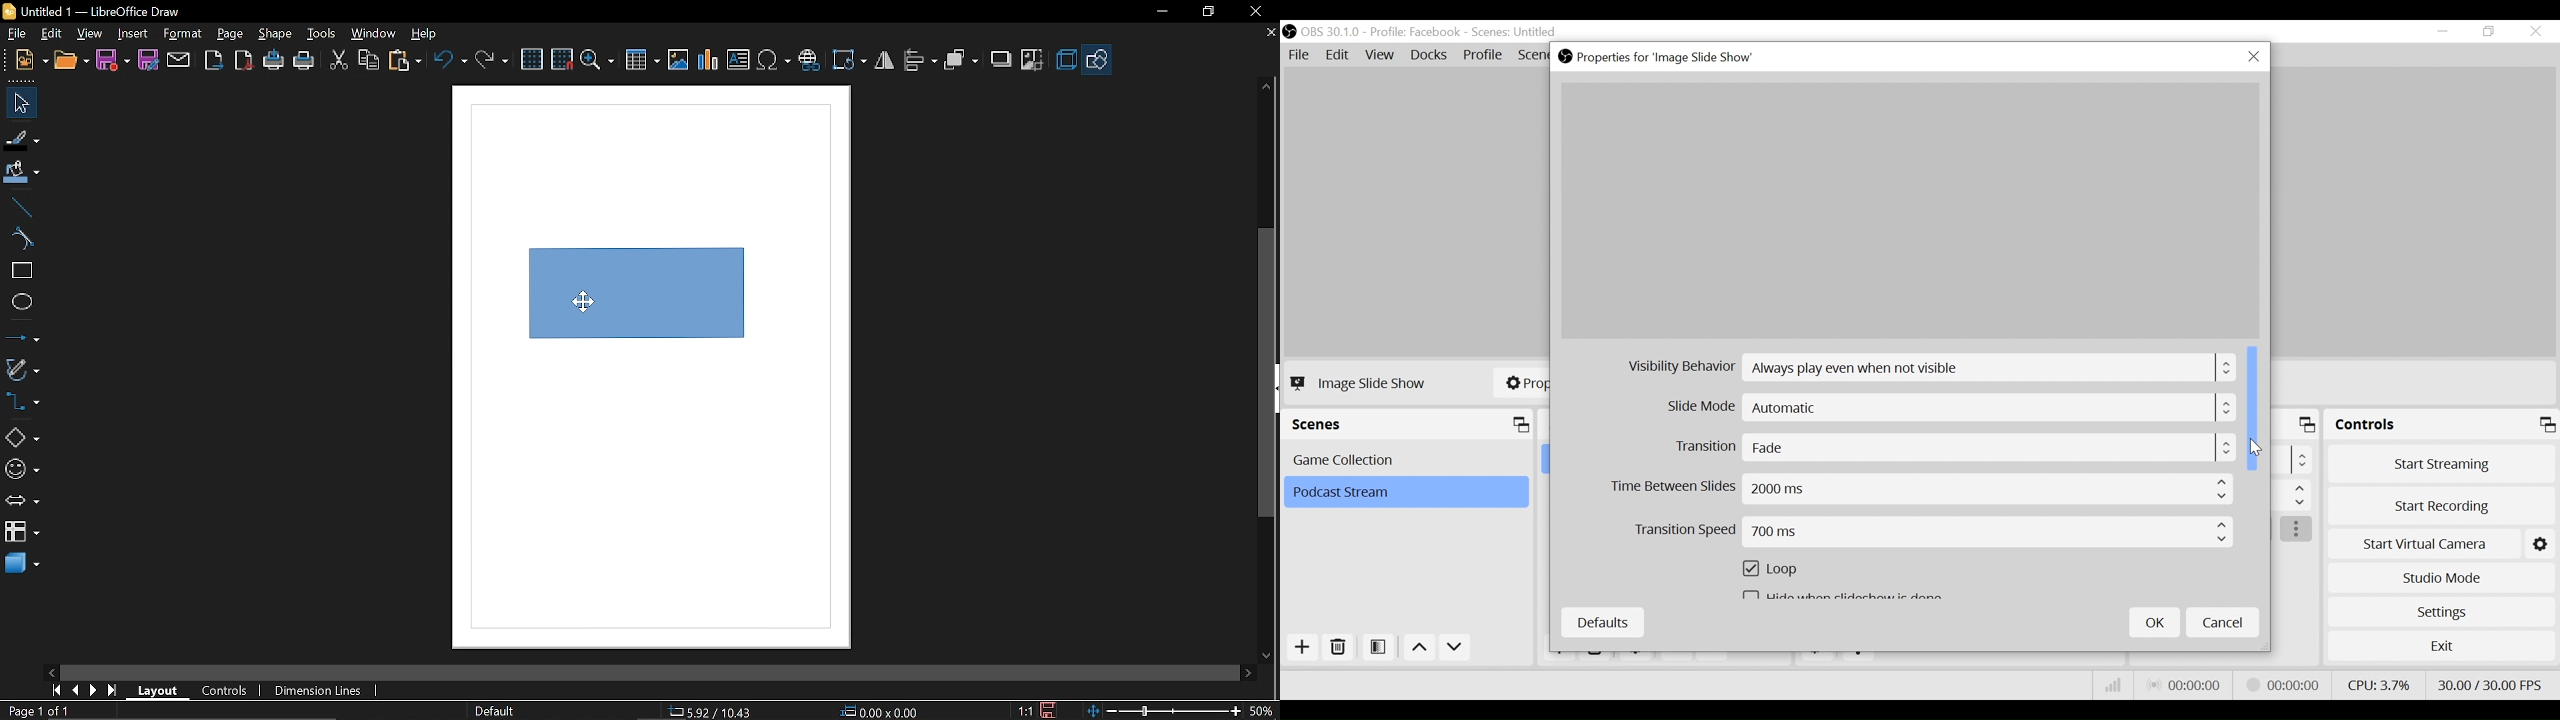 The width and height of the screenshot is (2576, 728). What do you see at coordinates (919, 60) in the screenshot?
I see `allign` at bounding box center [919, 60].